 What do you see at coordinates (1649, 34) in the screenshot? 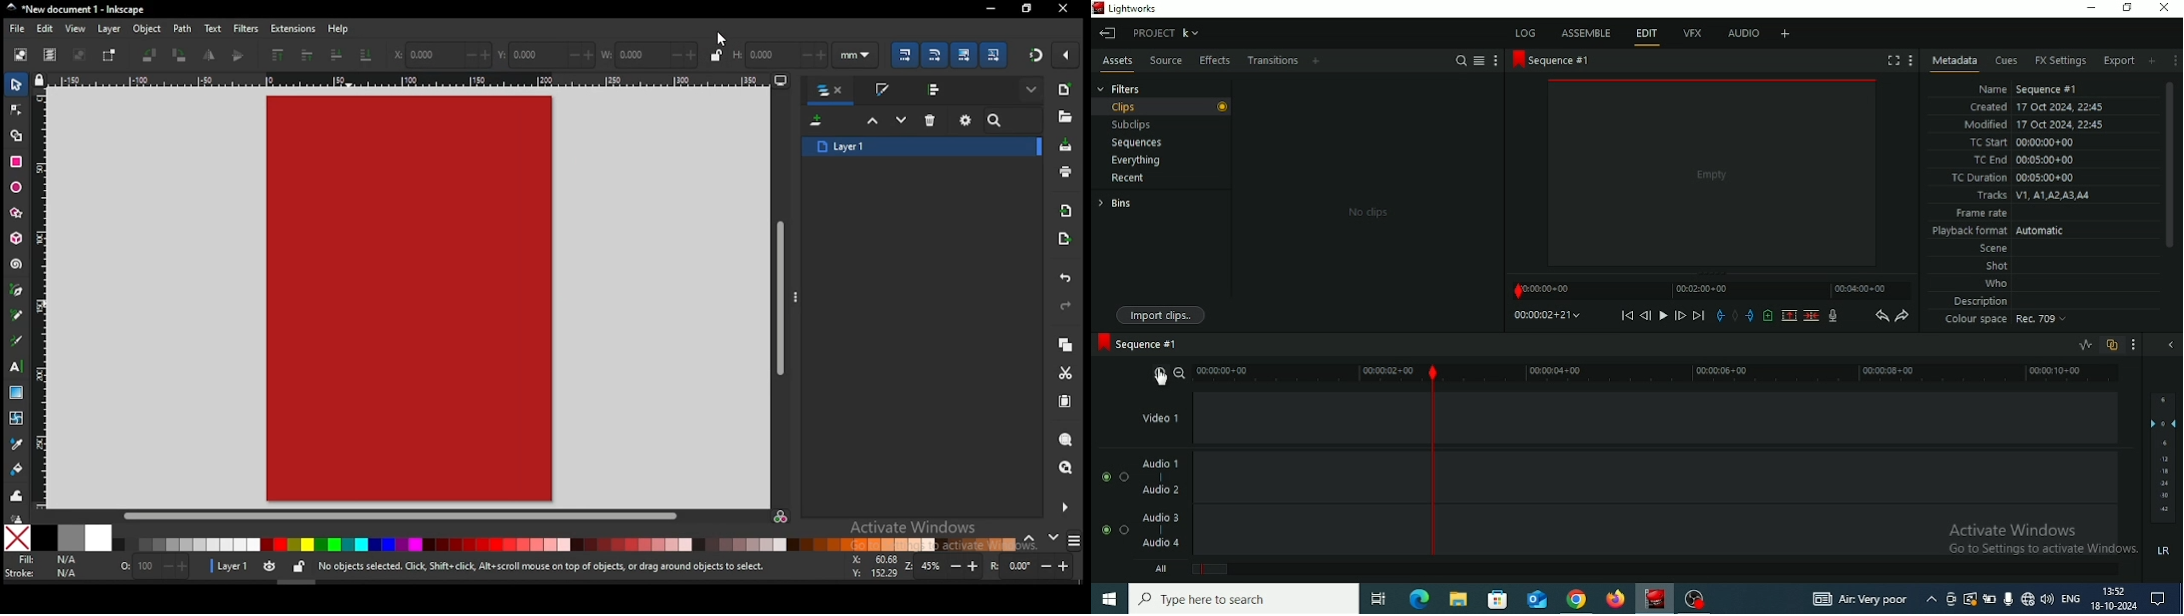
I see `EDIT` at bounding box center [1649, 34].